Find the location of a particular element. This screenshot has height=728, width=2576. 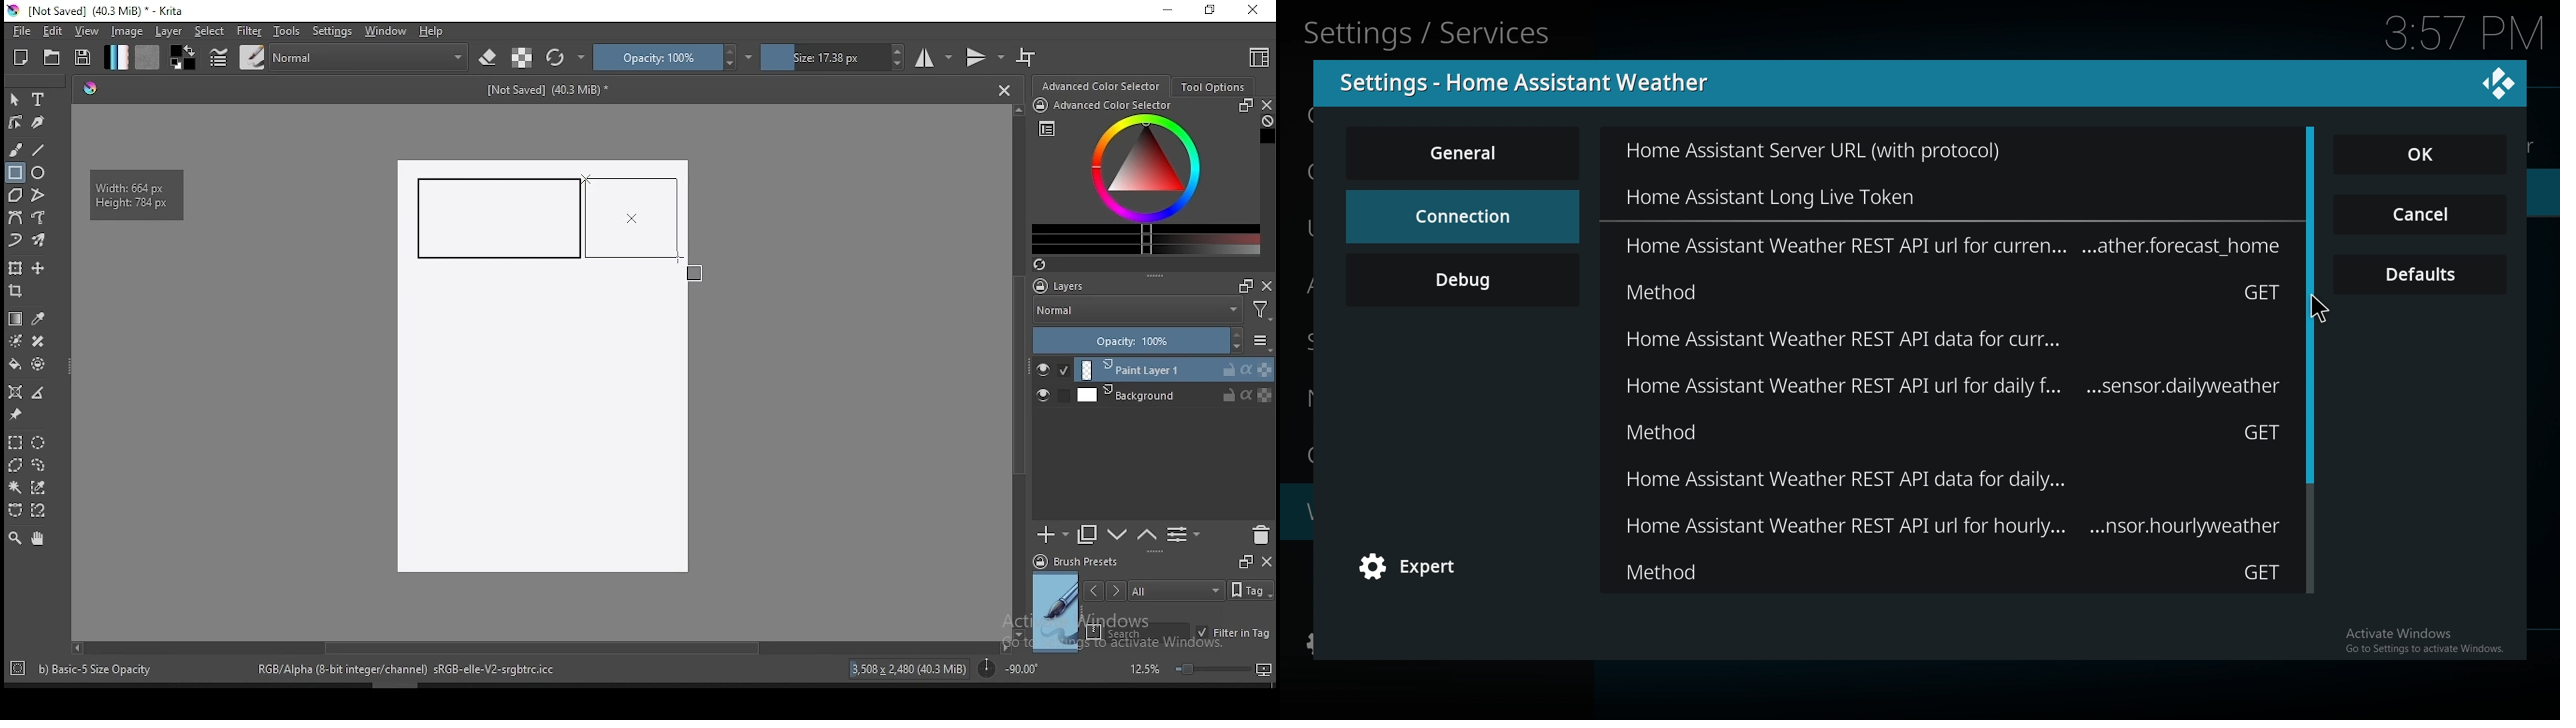

zoom level is located at coordinates (1200, 668).